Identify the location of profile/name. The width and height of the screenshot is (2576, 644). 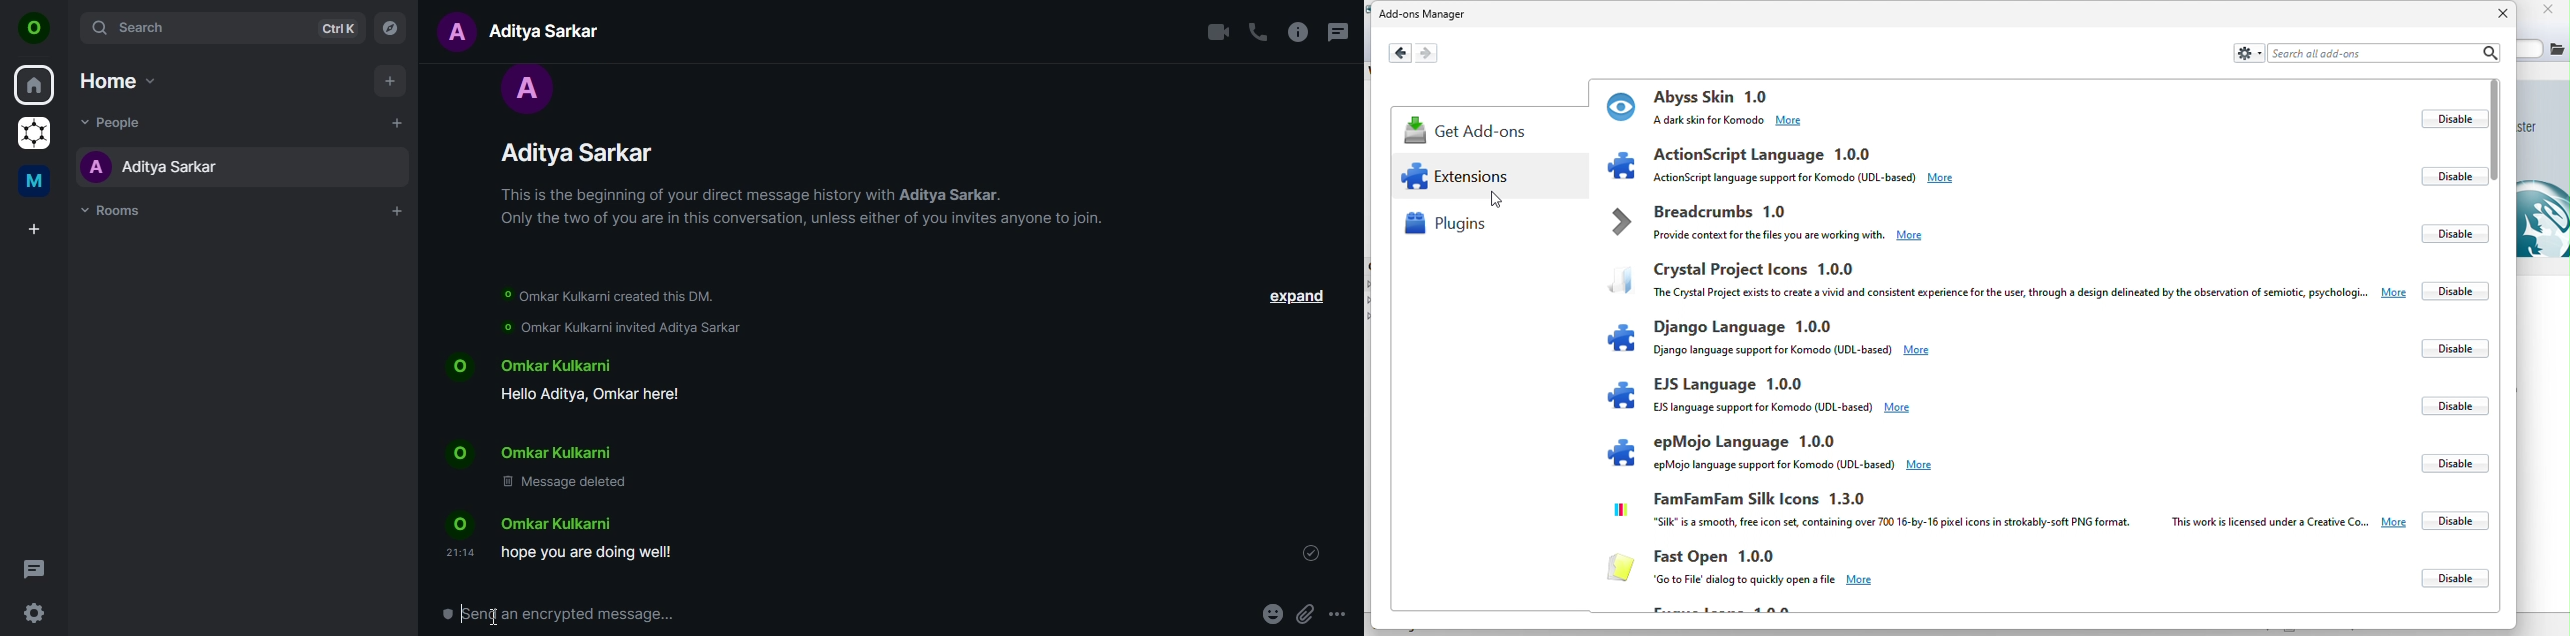
(790, 158).